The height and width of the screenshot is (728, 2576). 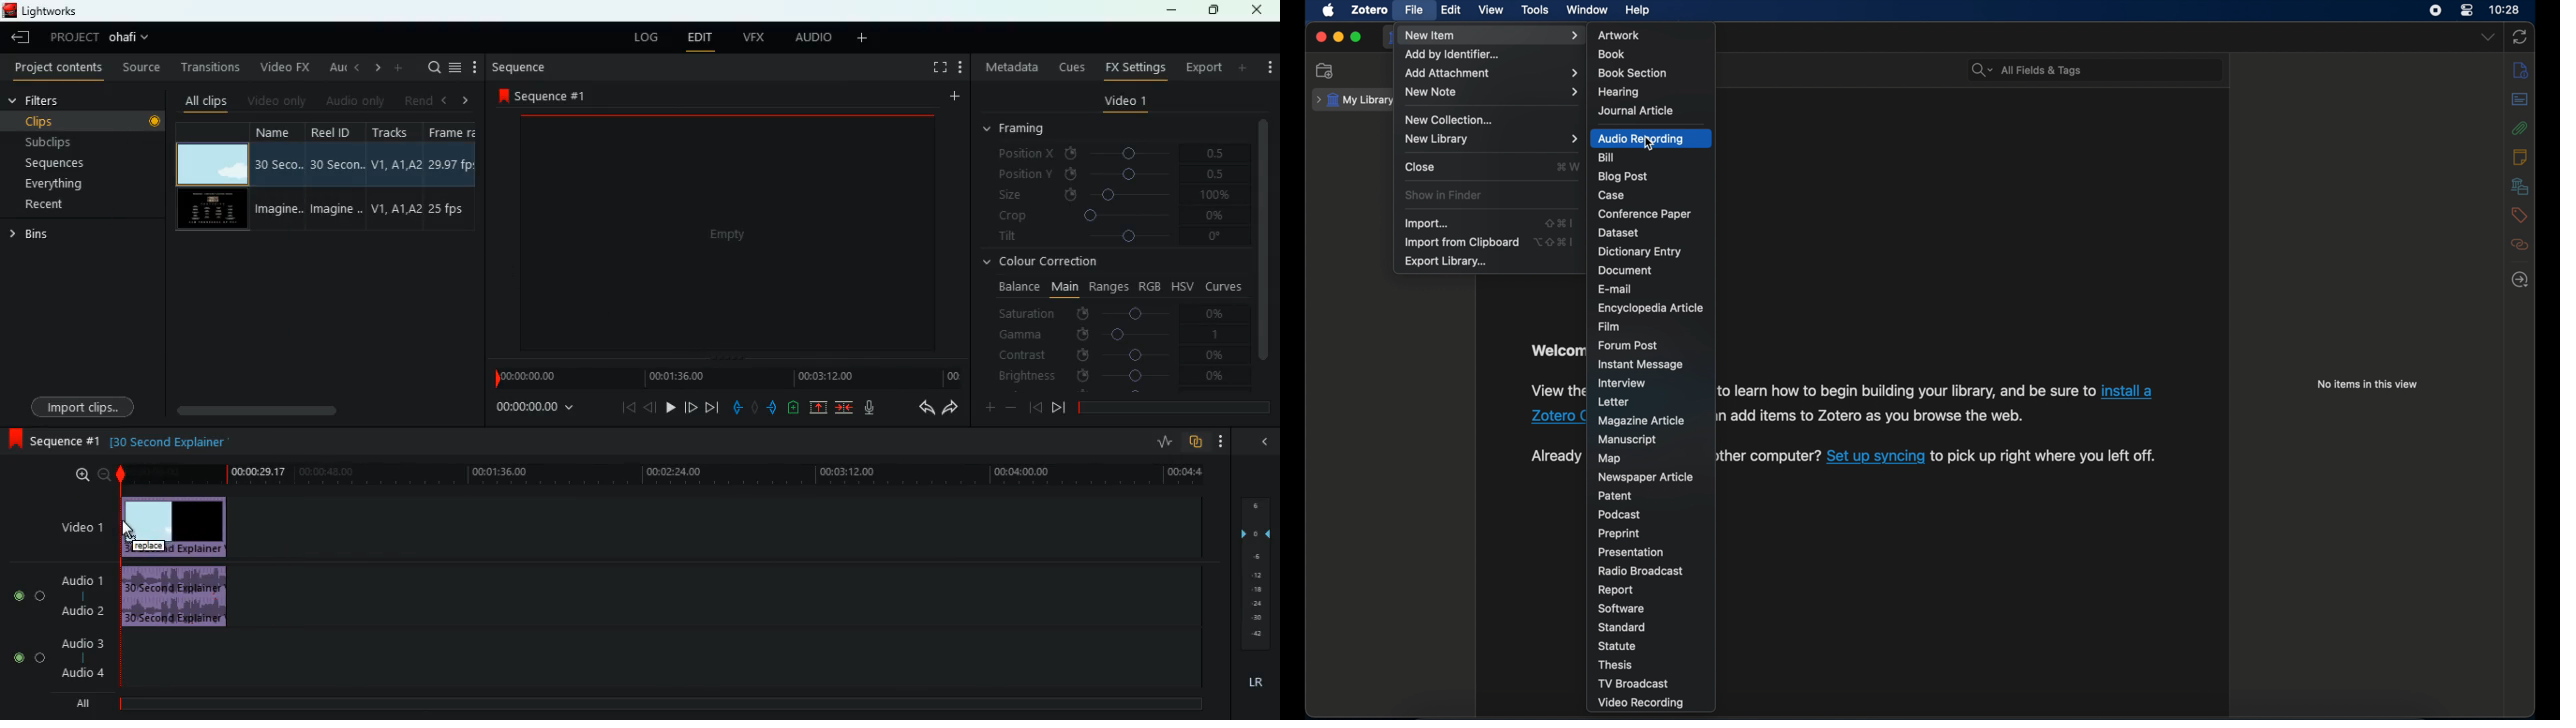 I want to click on file, so click(x=1413, y=10).